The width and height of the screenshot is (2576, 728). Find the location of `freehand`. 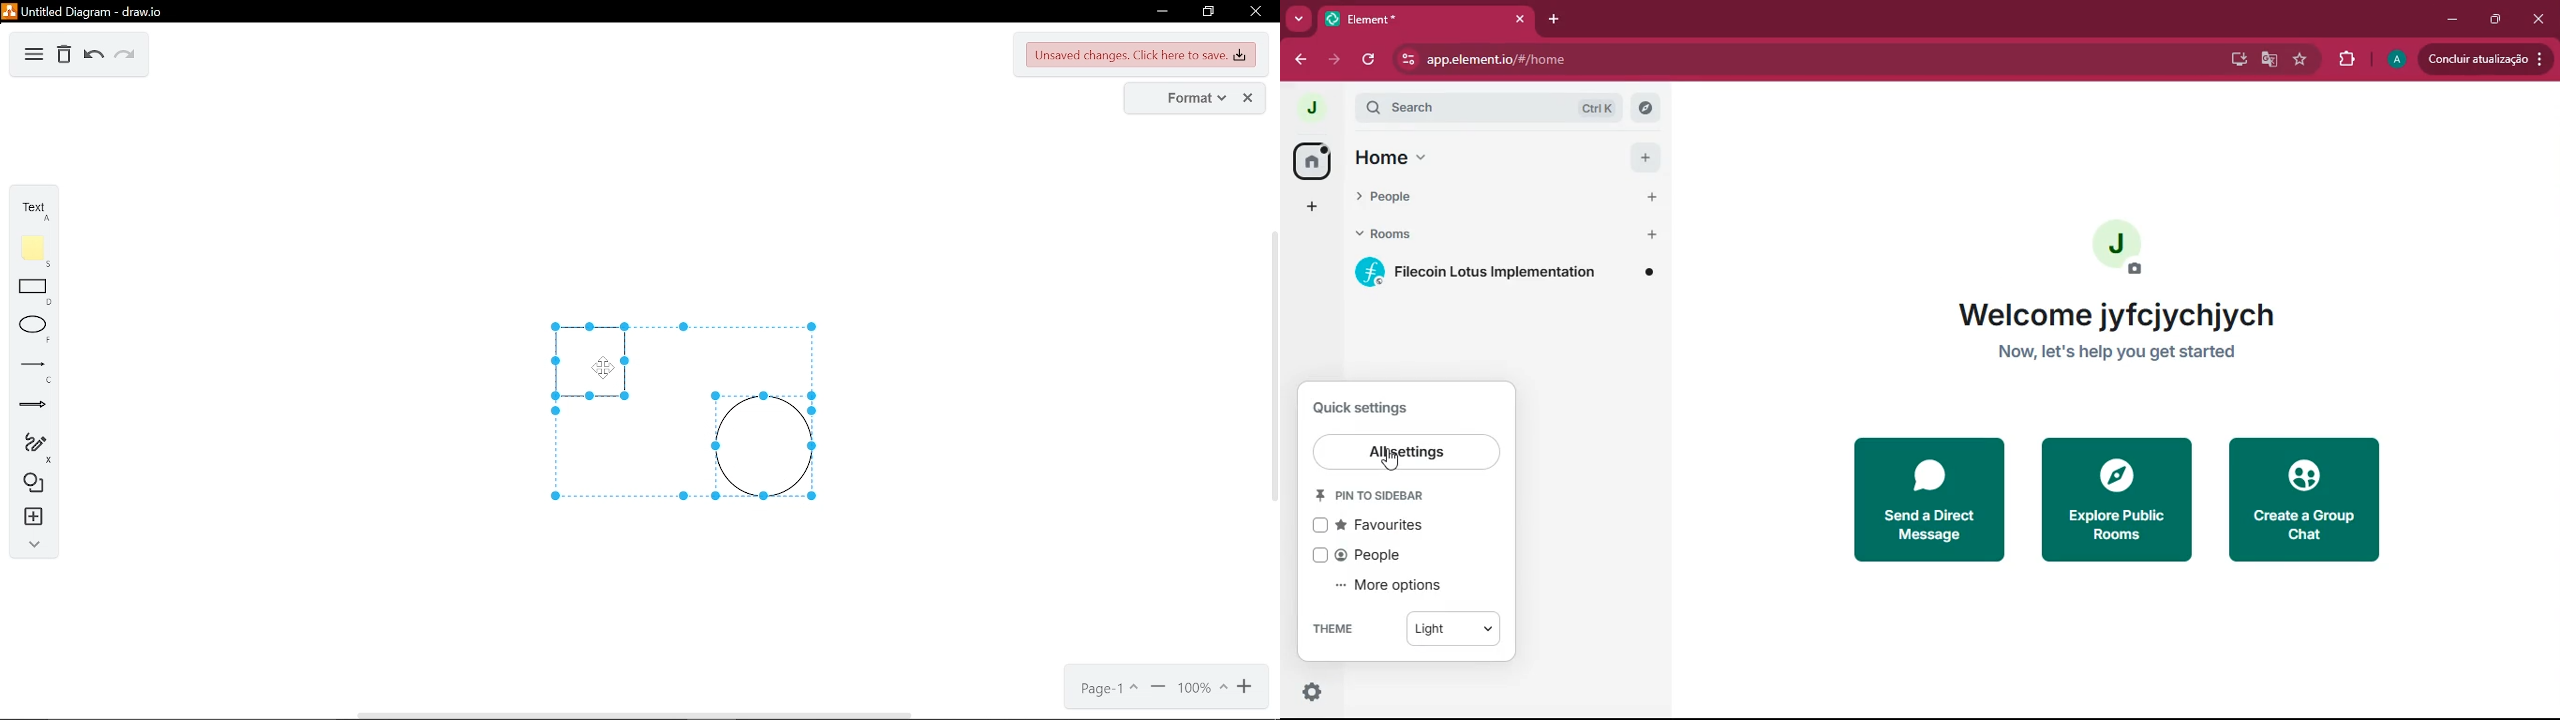

freehand is located at coordinates (27, 448).